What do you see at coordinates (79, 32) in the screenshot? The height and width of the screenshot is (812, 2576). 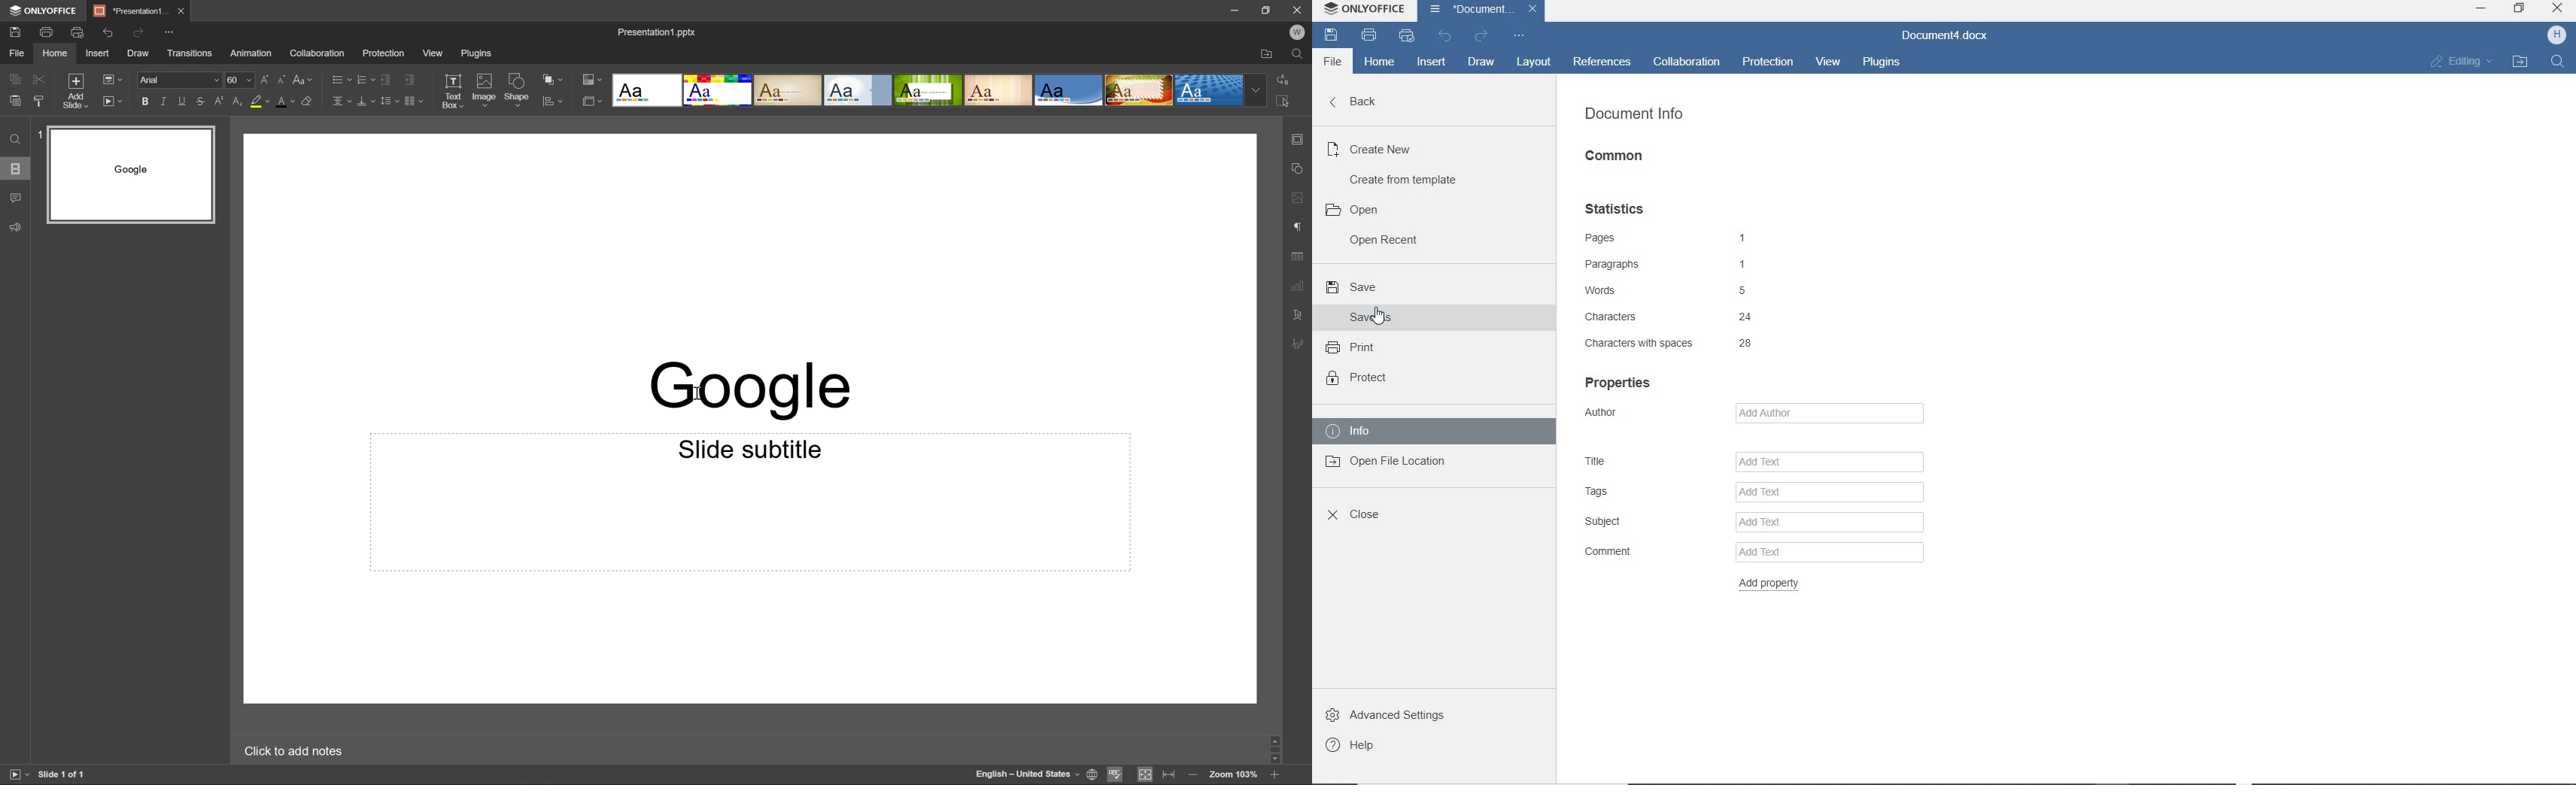 I see `Quick print` at bounding box center [79, 32].